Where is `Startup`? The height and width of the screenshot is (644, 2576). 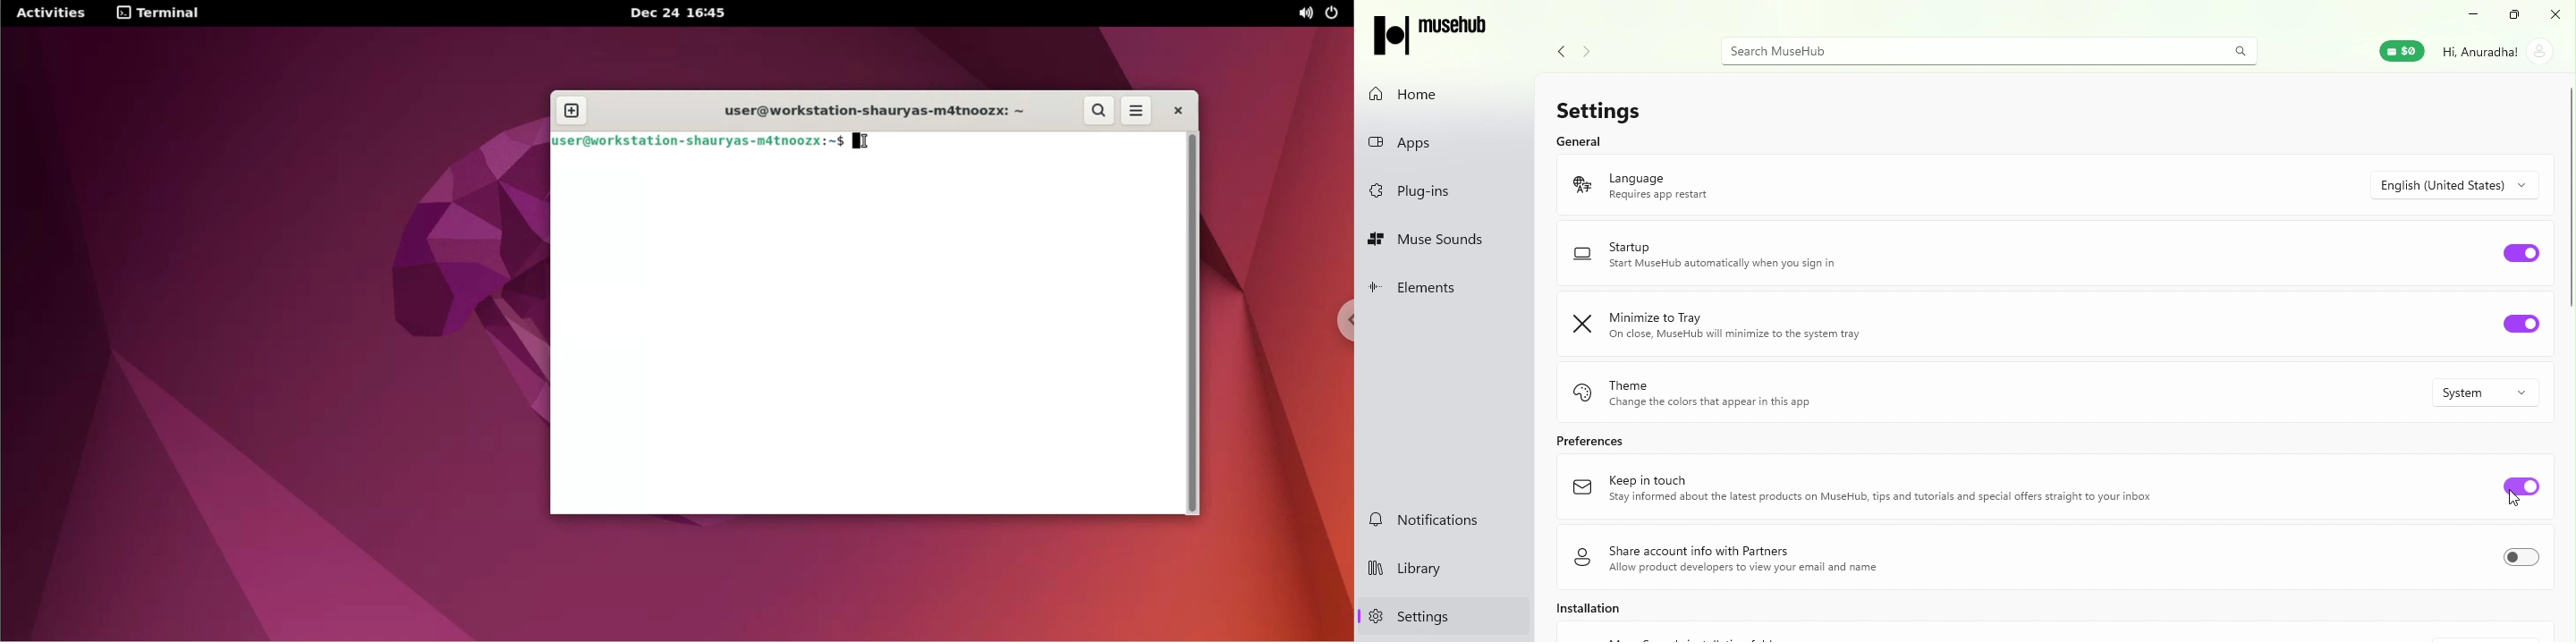
Startup is located at coordinates (1802, 254).